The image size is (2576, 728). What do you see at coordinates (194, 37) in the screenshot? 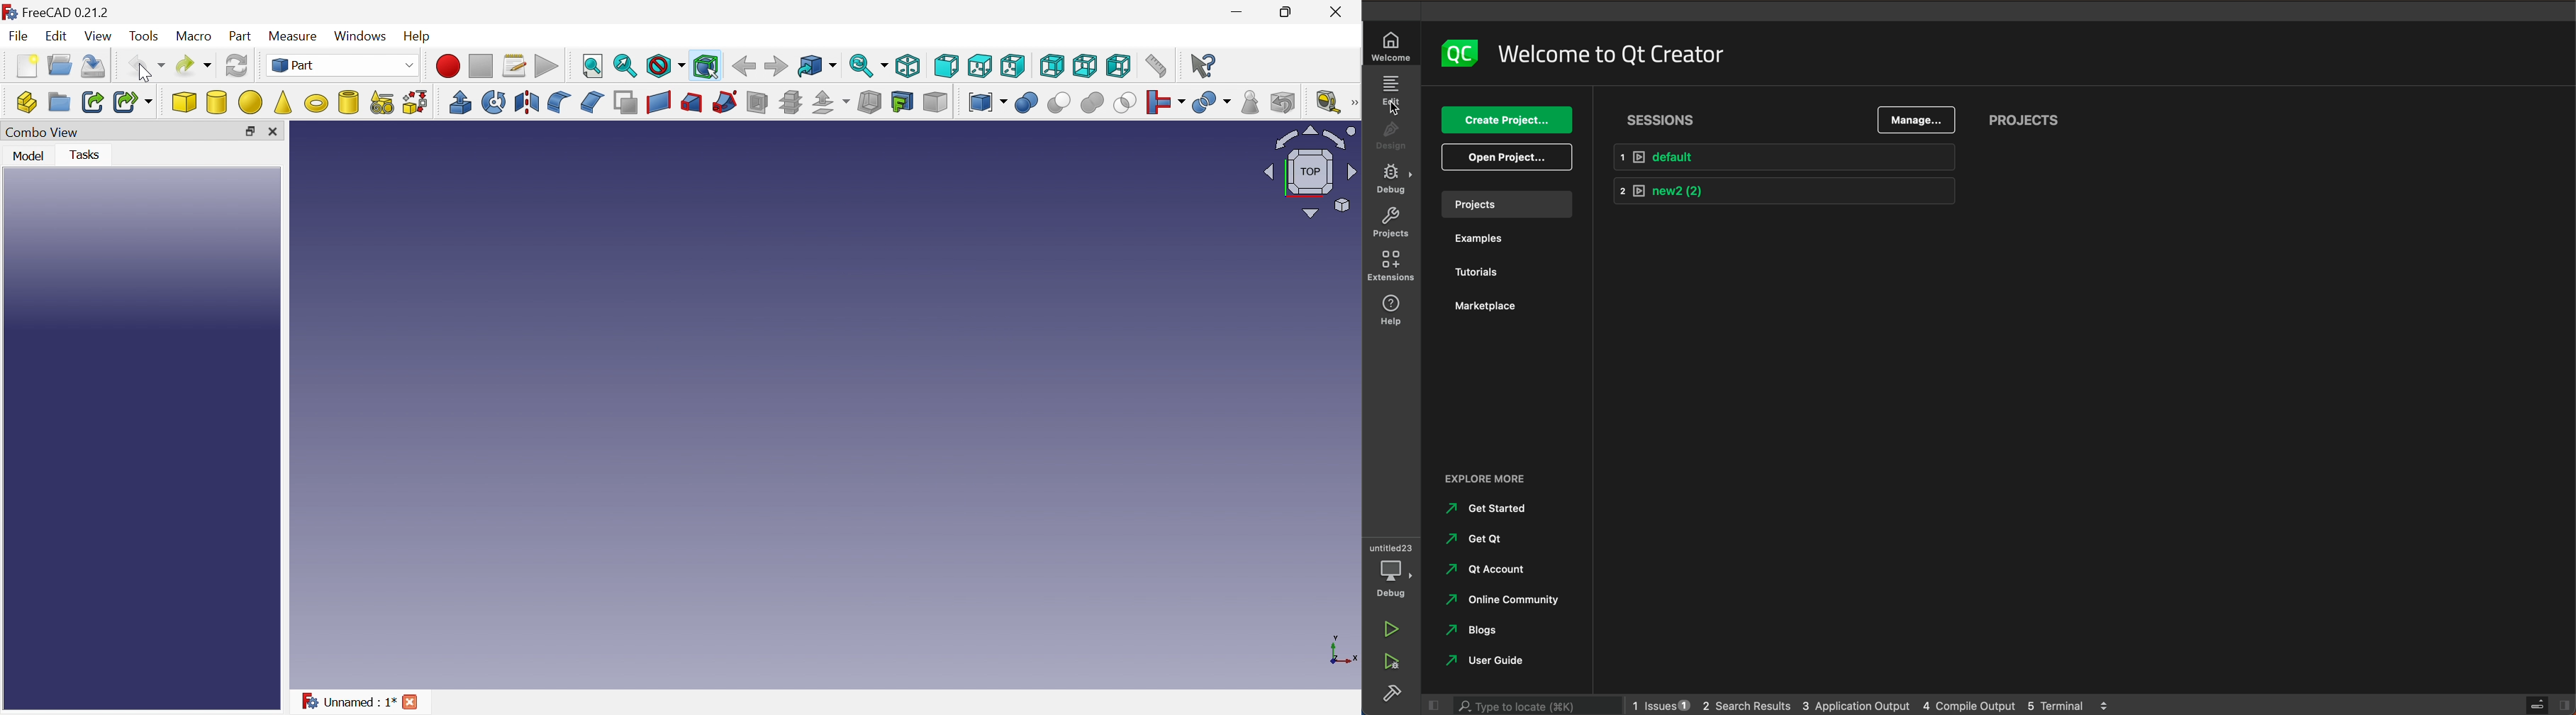
I see `Macro` at bounding box center [194, 37].